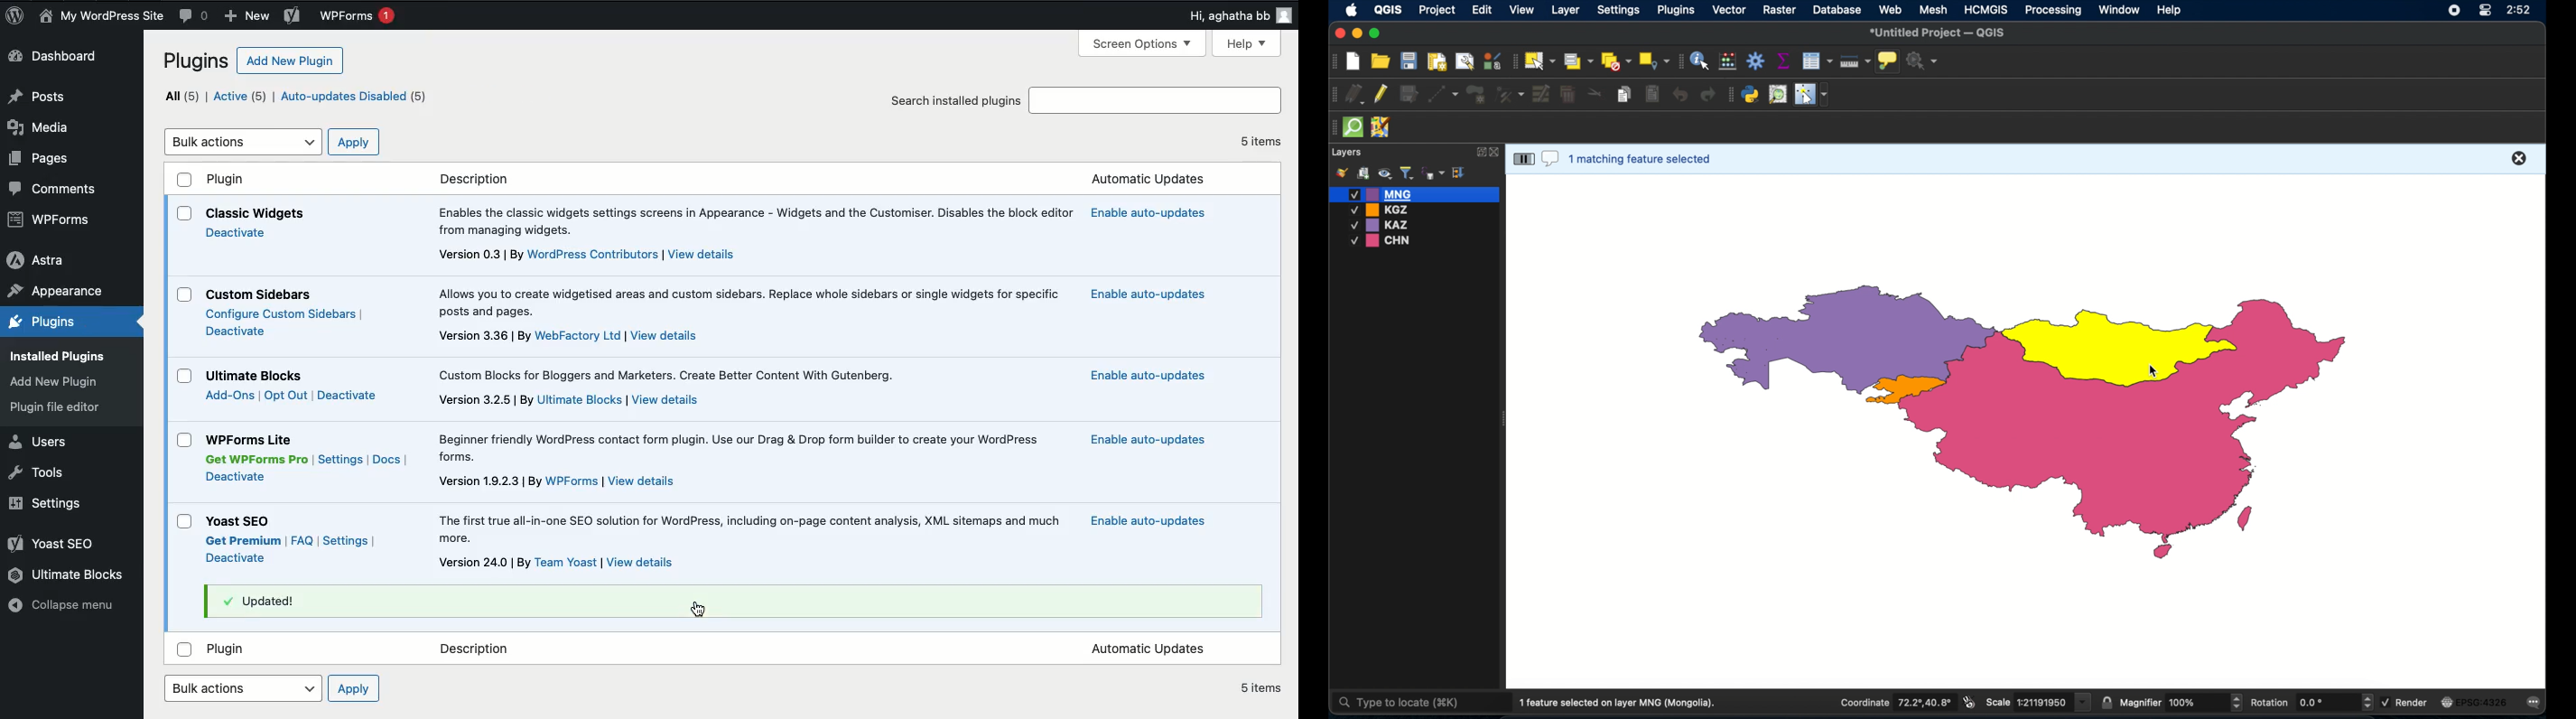  What do you see at coordinates (1358, 34) in the screenshot?
I see `minimize` at bounding box center [1358, 34].